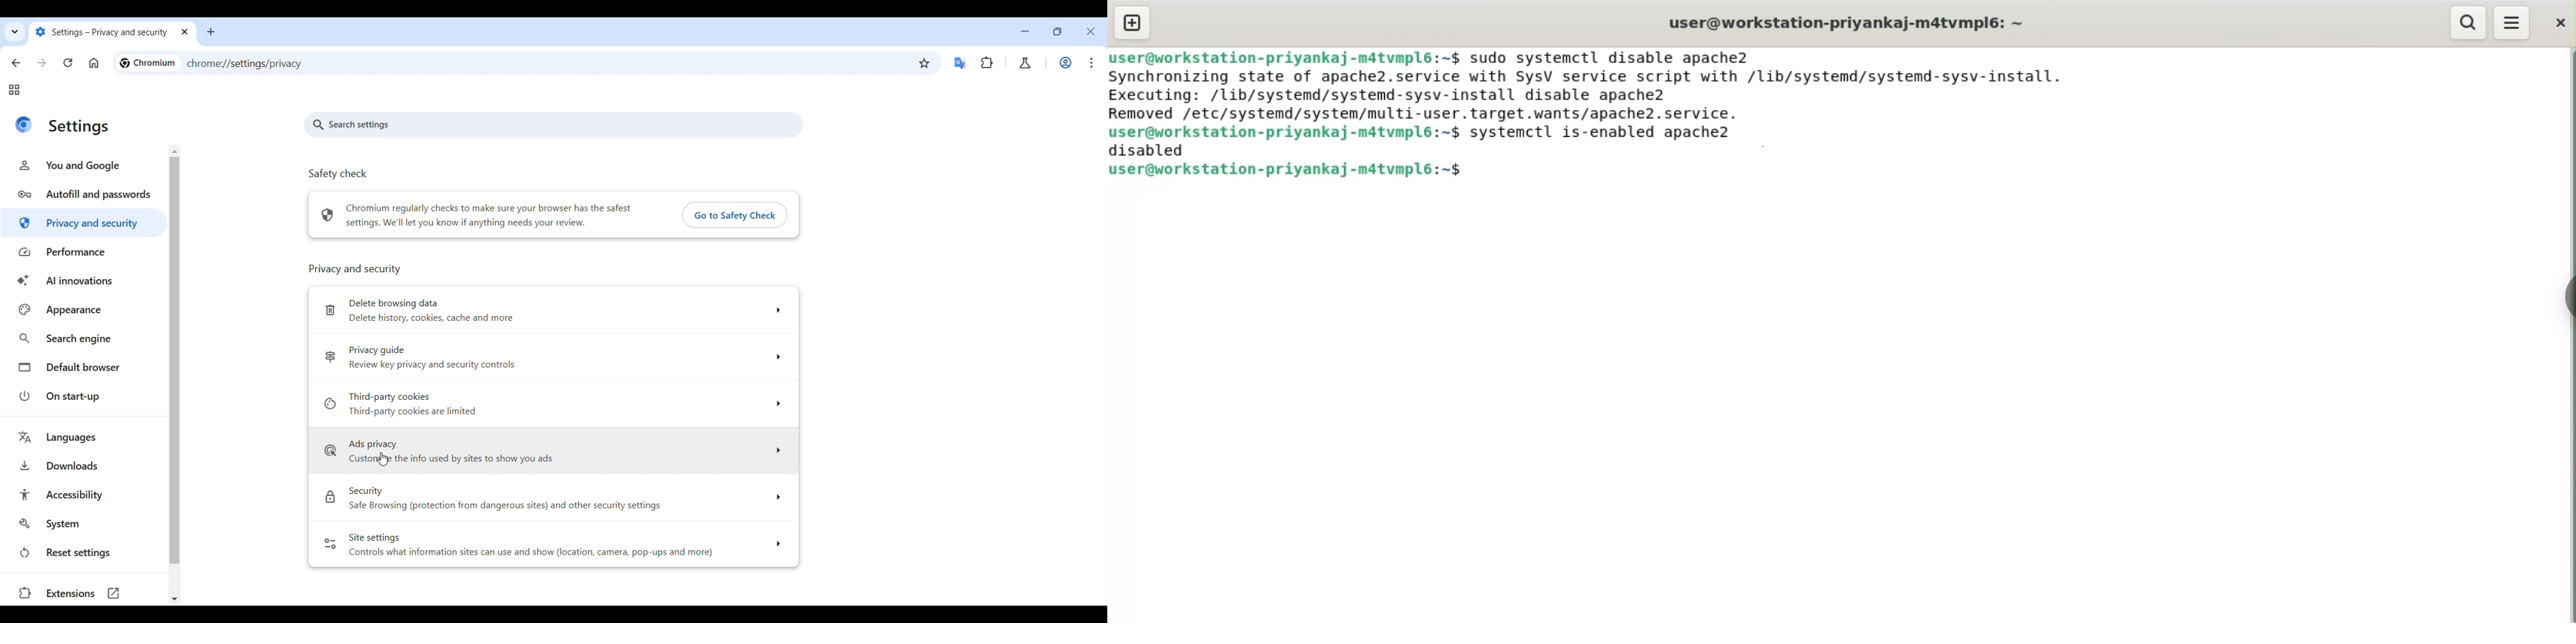  Describe the element at coordinates (79, 594) in the screenshot. I see `Extensions` at that location.